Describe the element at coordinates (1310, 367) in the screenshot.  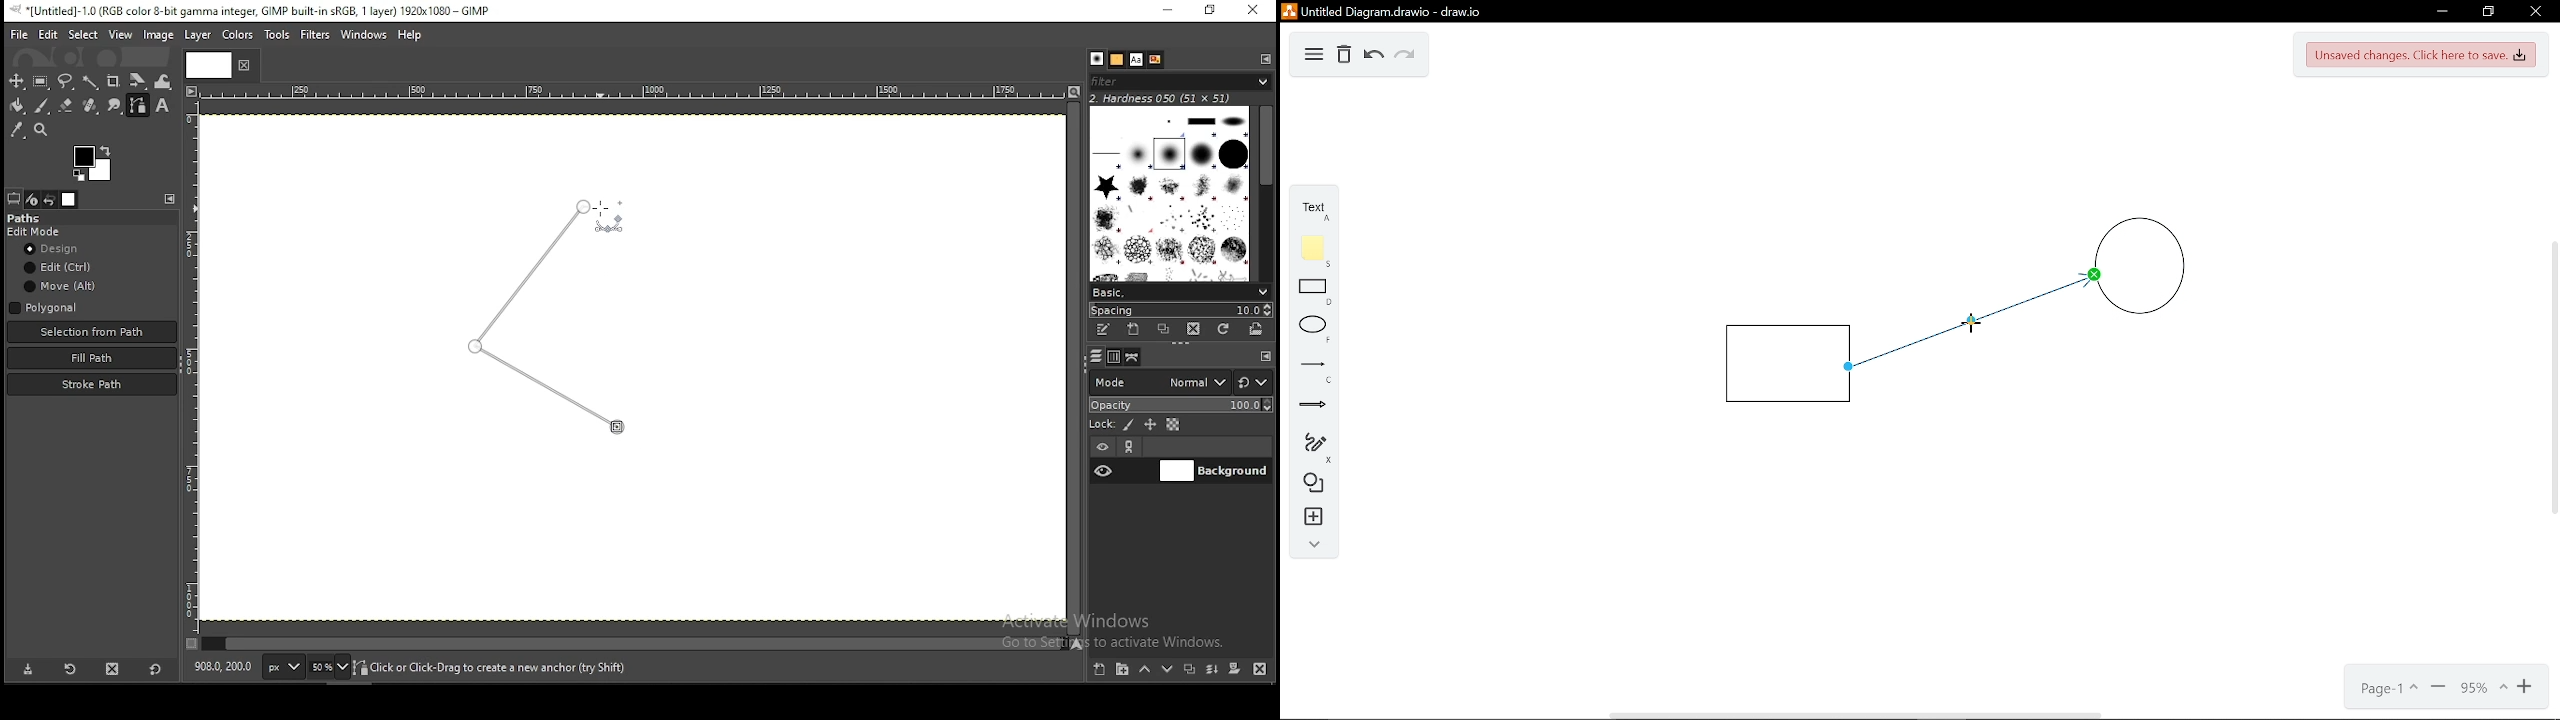
I see `Line` at that location.